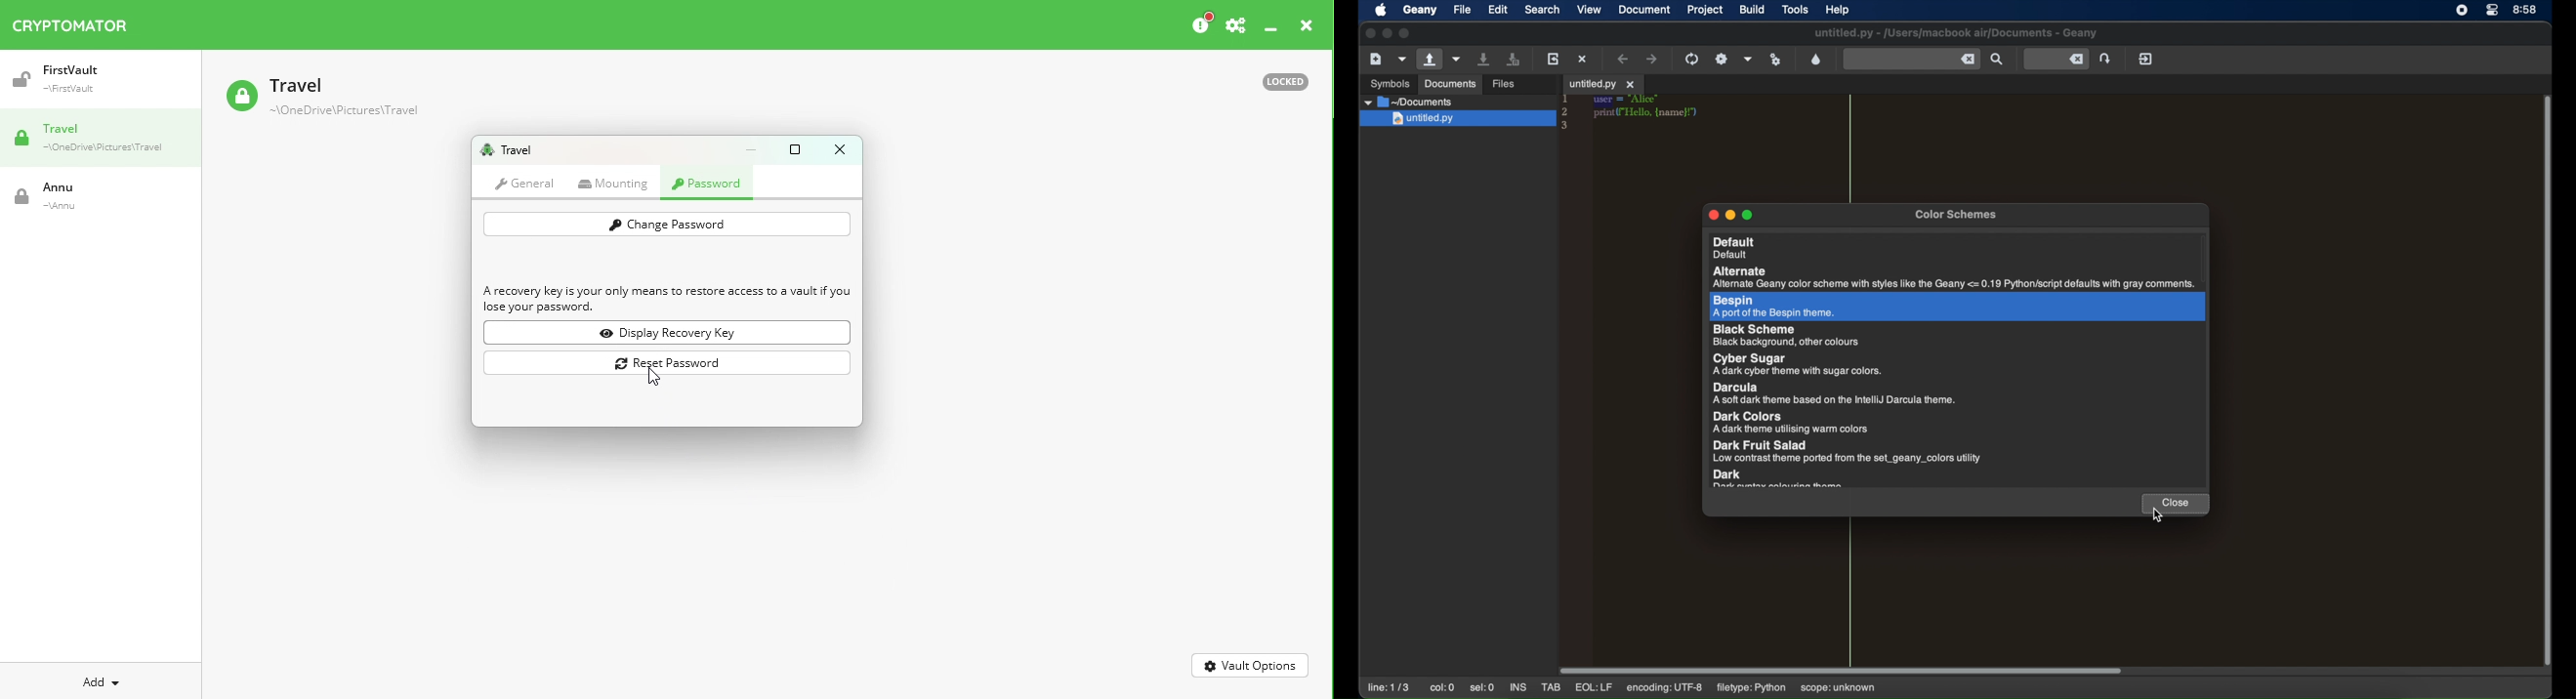  Describe the element at coordinates (1722, 58) in the screenshot. I see `build the current file` at that location.